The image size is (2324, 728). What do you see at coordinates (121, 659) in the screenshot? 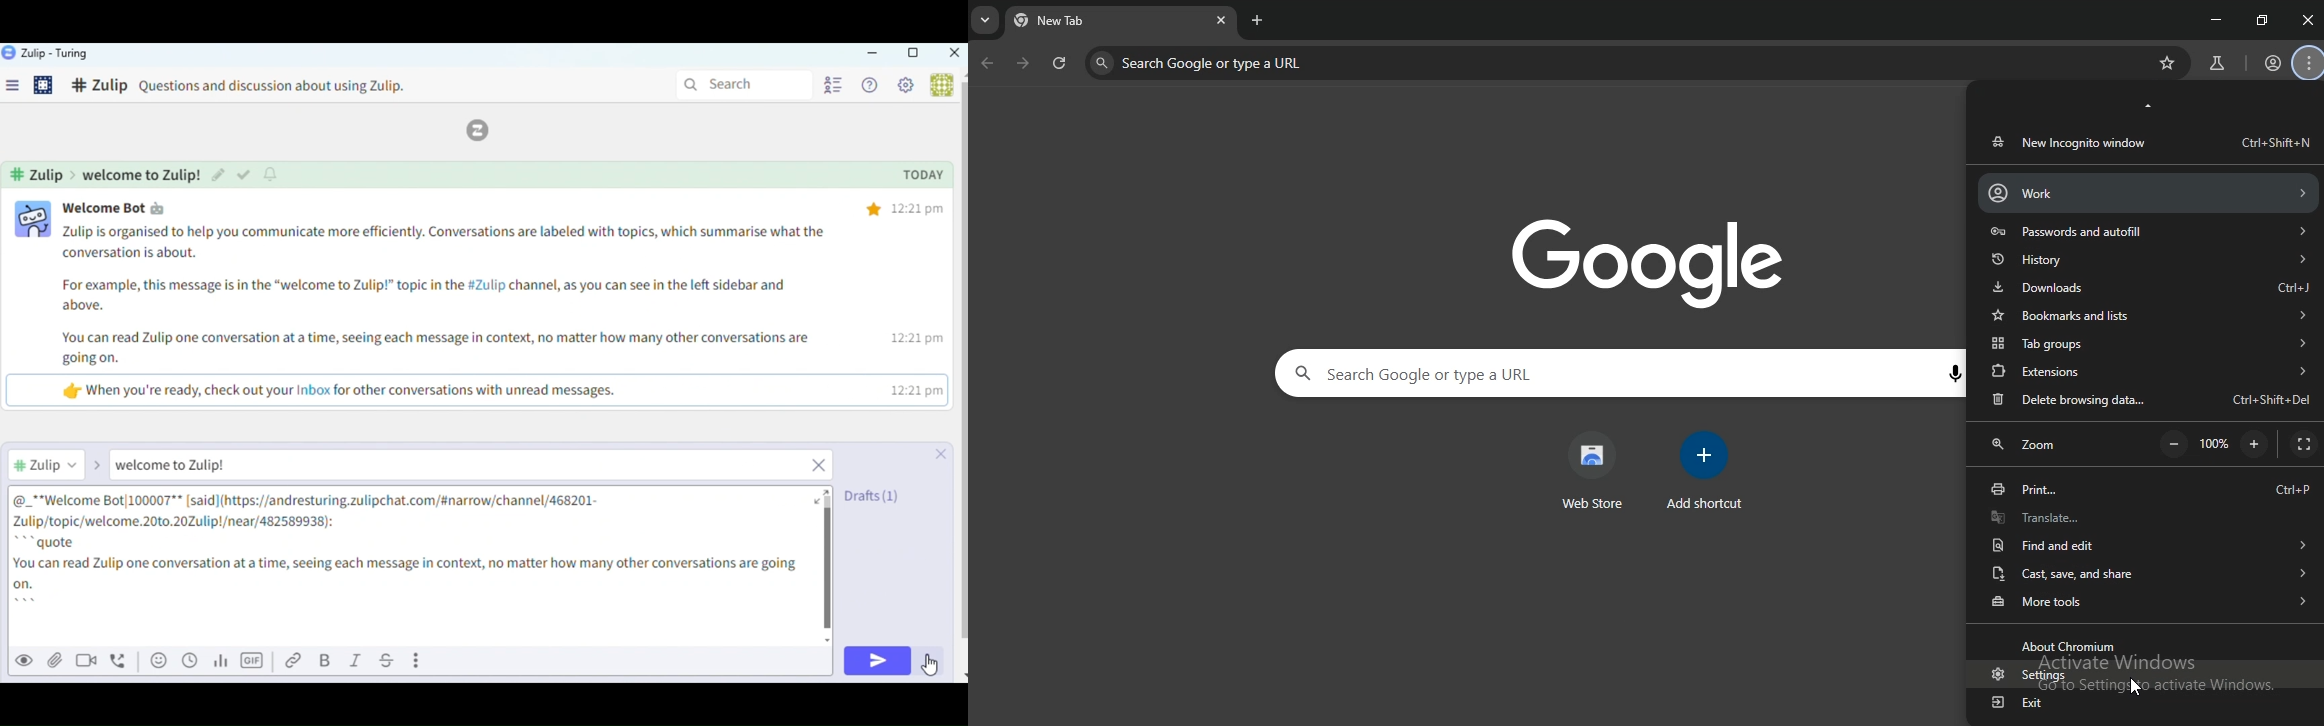
I see `VoiceCall` at bounding box center [121, 659].